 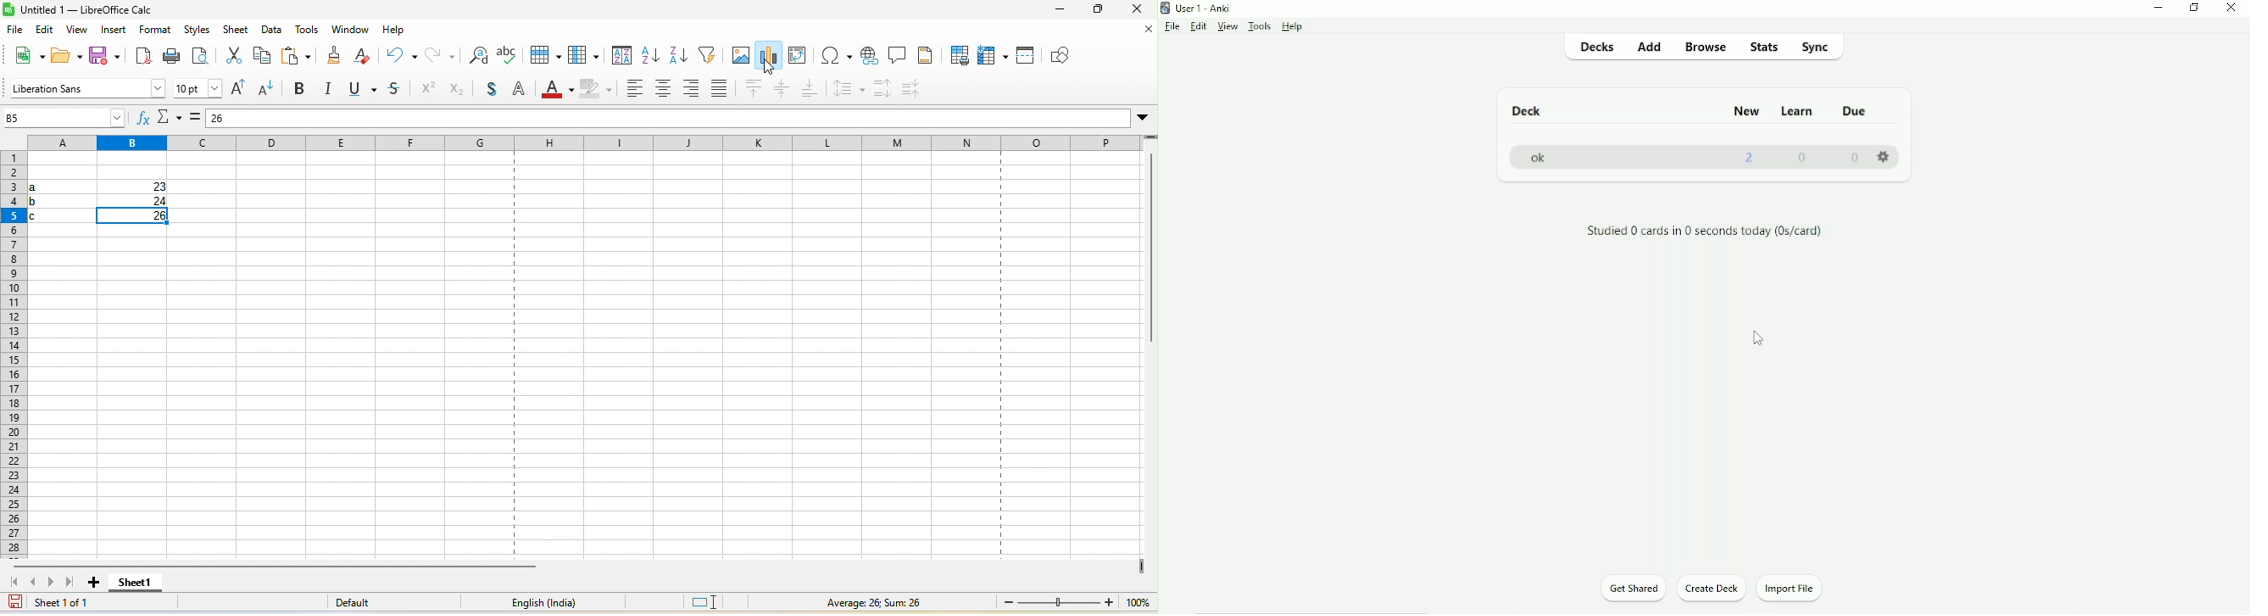 I want to click on new, so click(x=24, y=59).